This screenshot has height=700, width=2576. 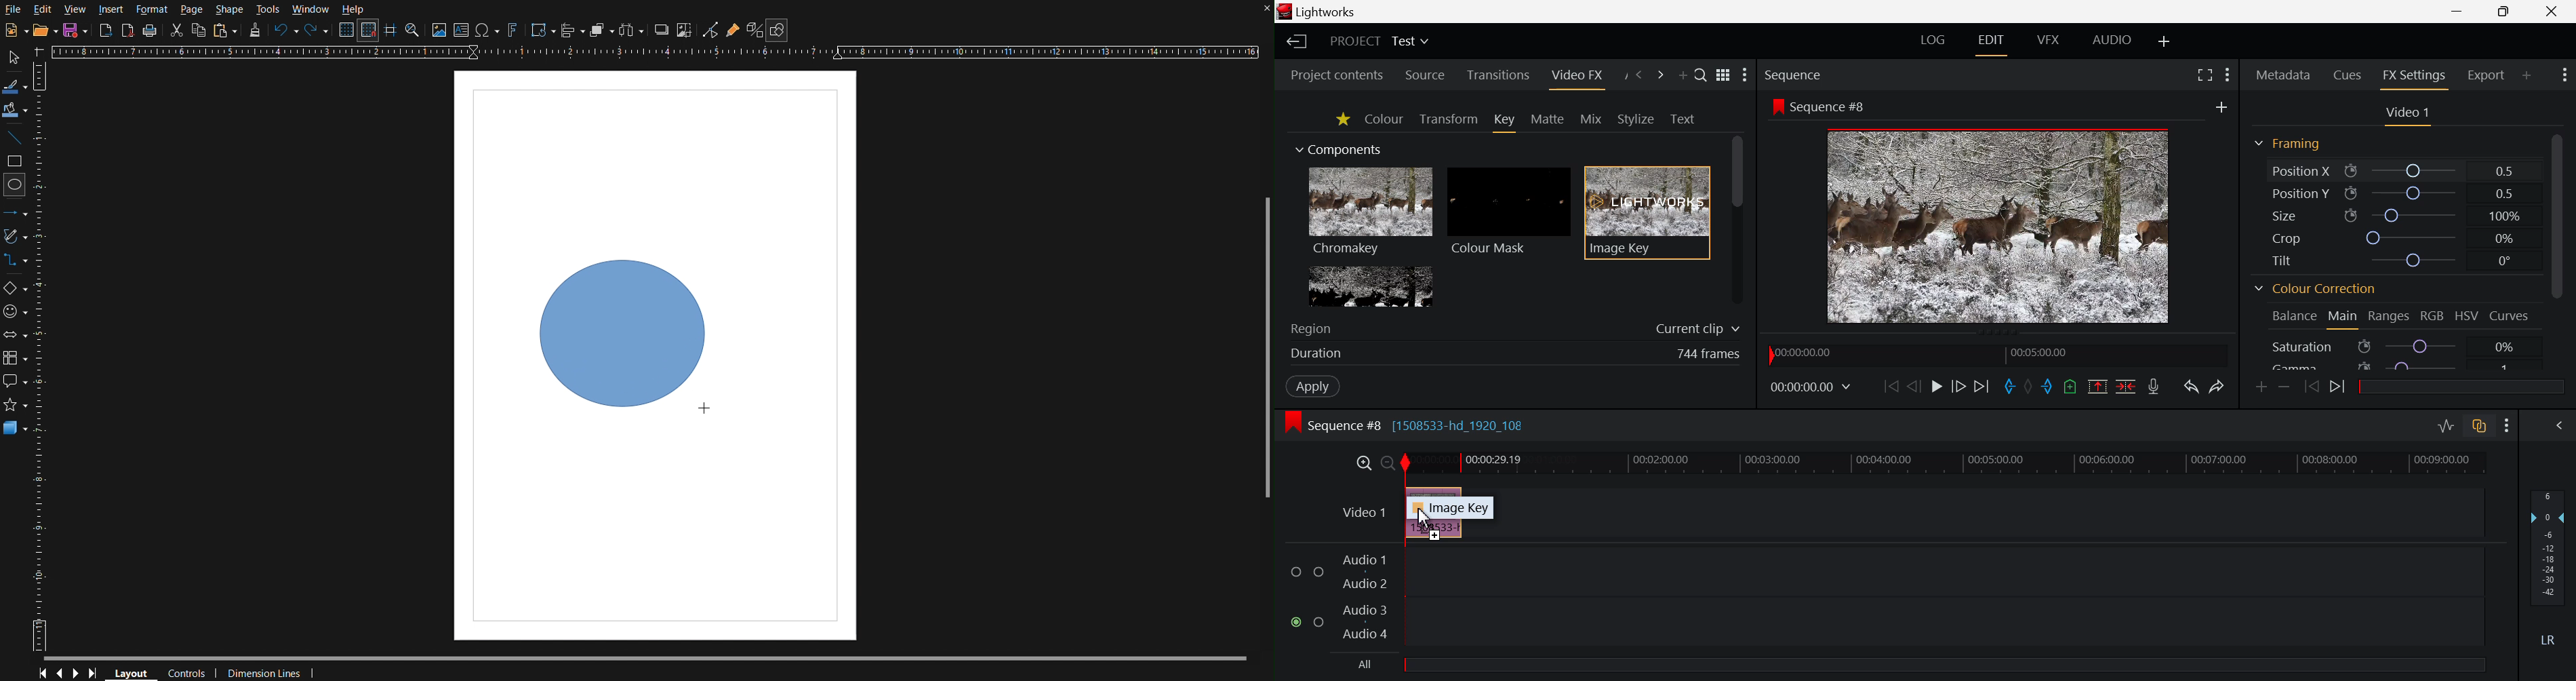 What do you see at coordinates (188, 671) in the screenshot?
I see `Controls` at bounding box center [188, 671].